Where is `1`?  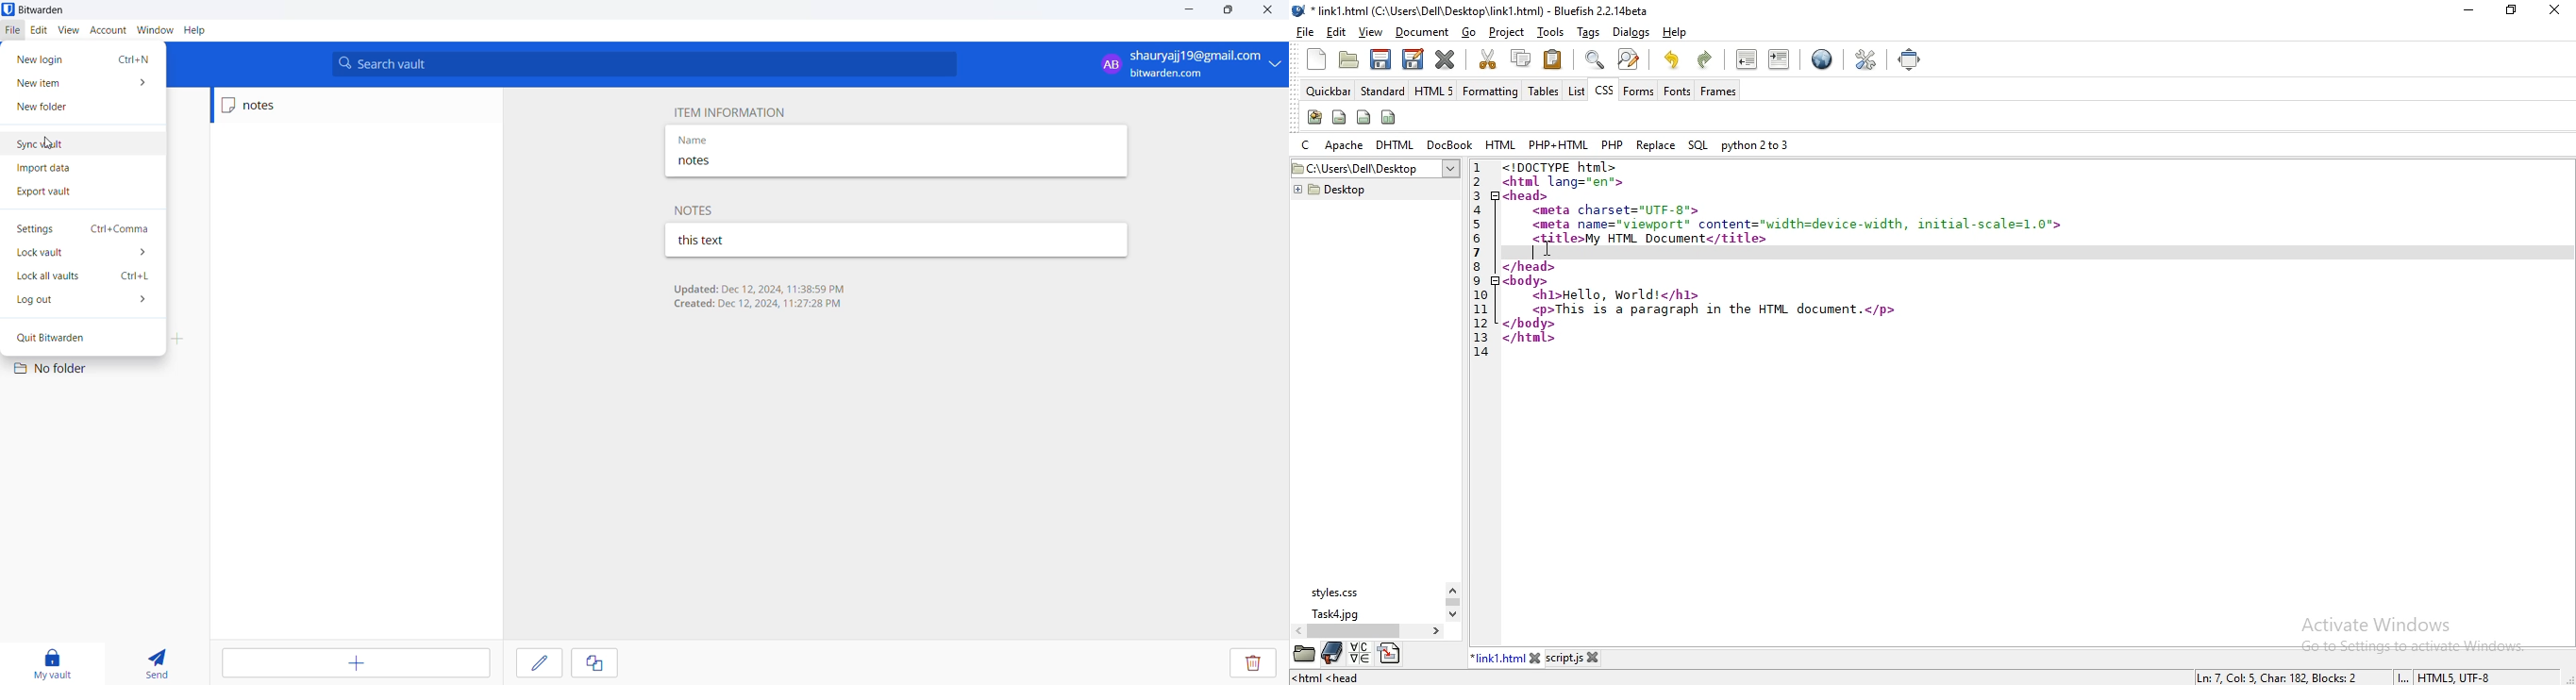
1 is located at coordinates (1476, 168).